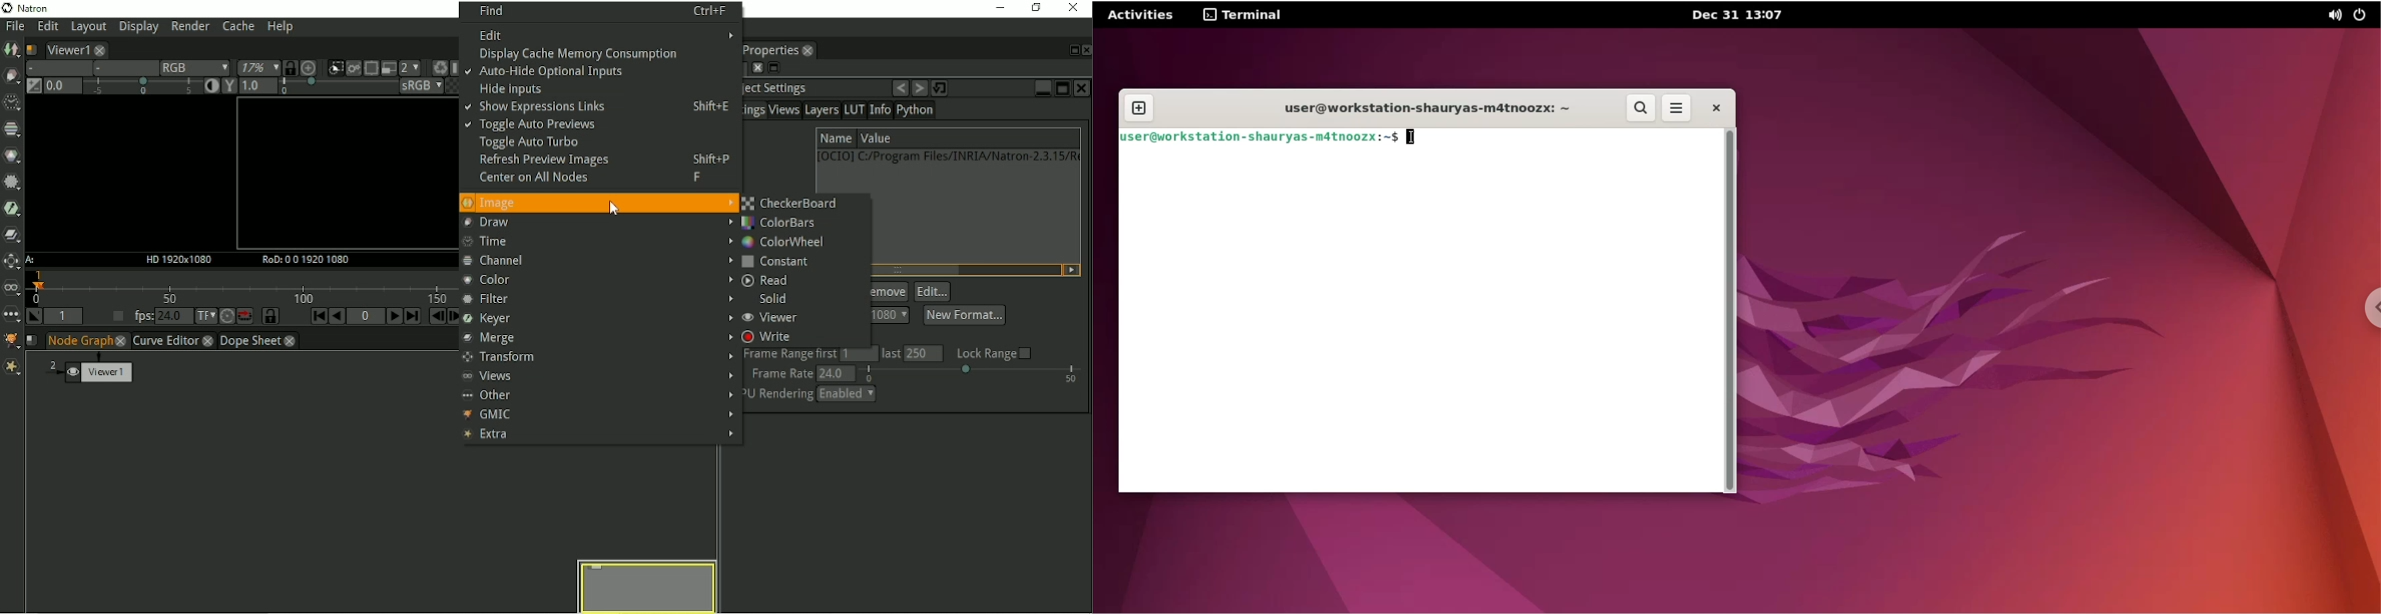  What do you see at coordinates (46, 27) in the screenshot?
I see `Edit` at bounding box center [46, 27].